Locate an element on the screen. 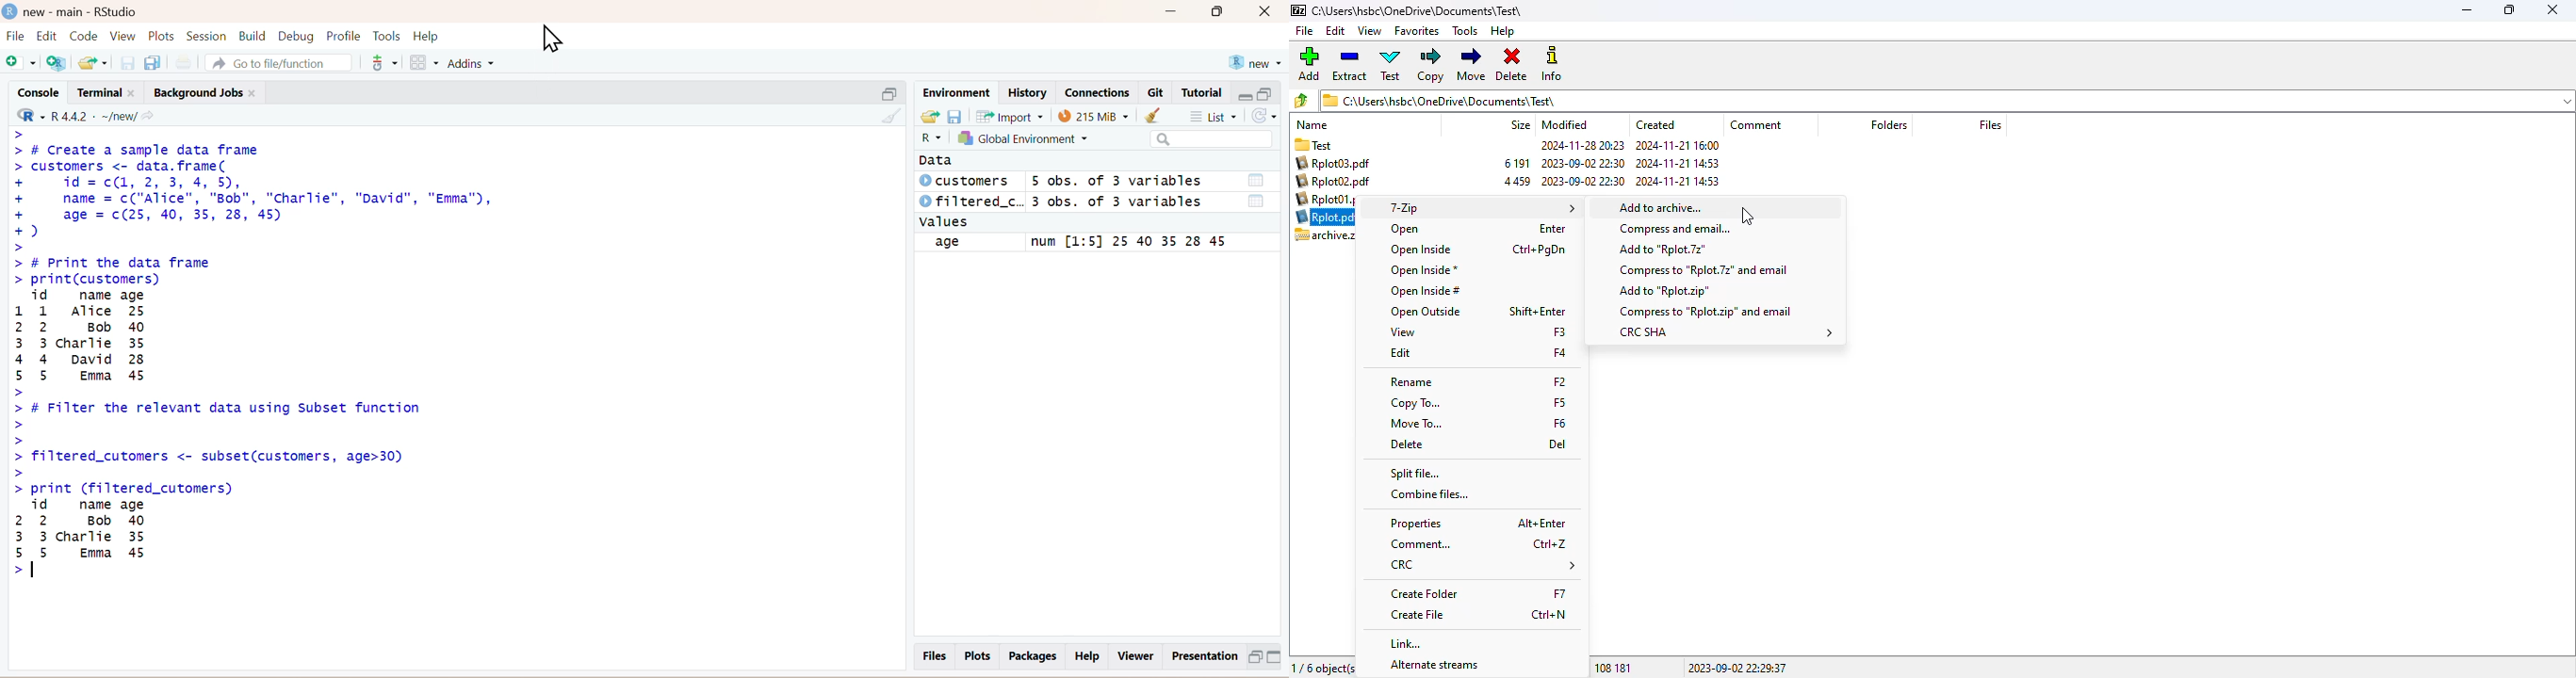  Create a project is located at coordinates (60, 62).